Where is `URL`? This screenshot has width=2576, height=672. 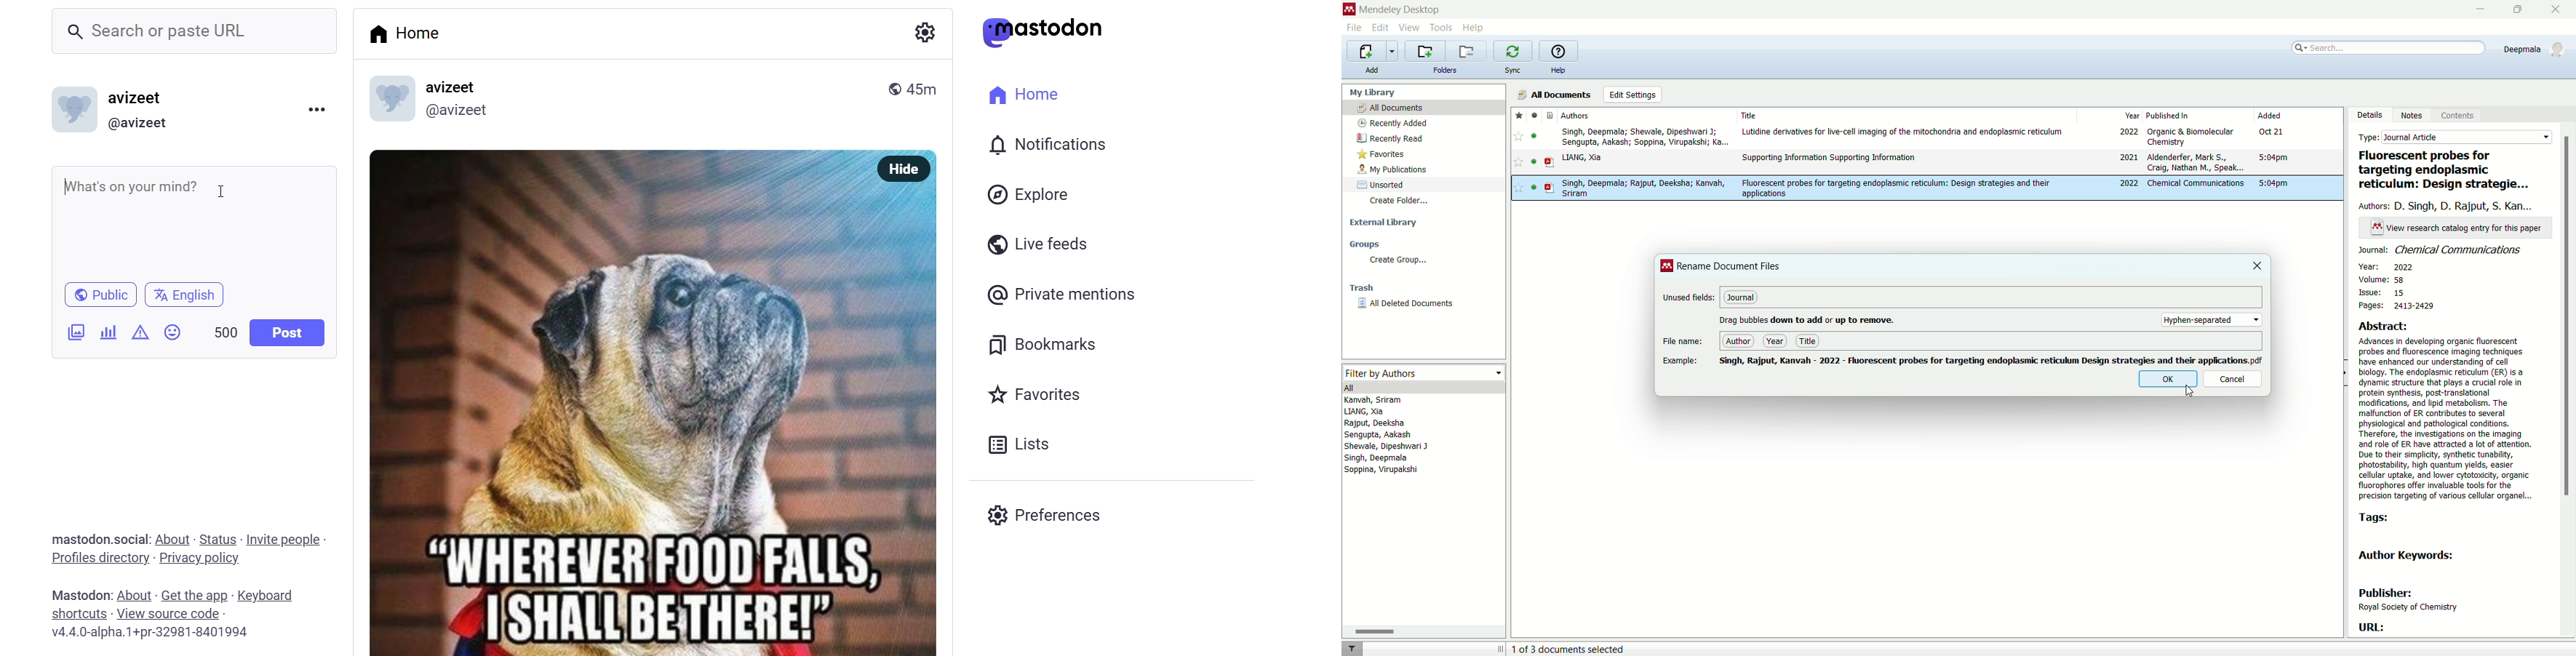
URL is located at coordinates (2371, 627).